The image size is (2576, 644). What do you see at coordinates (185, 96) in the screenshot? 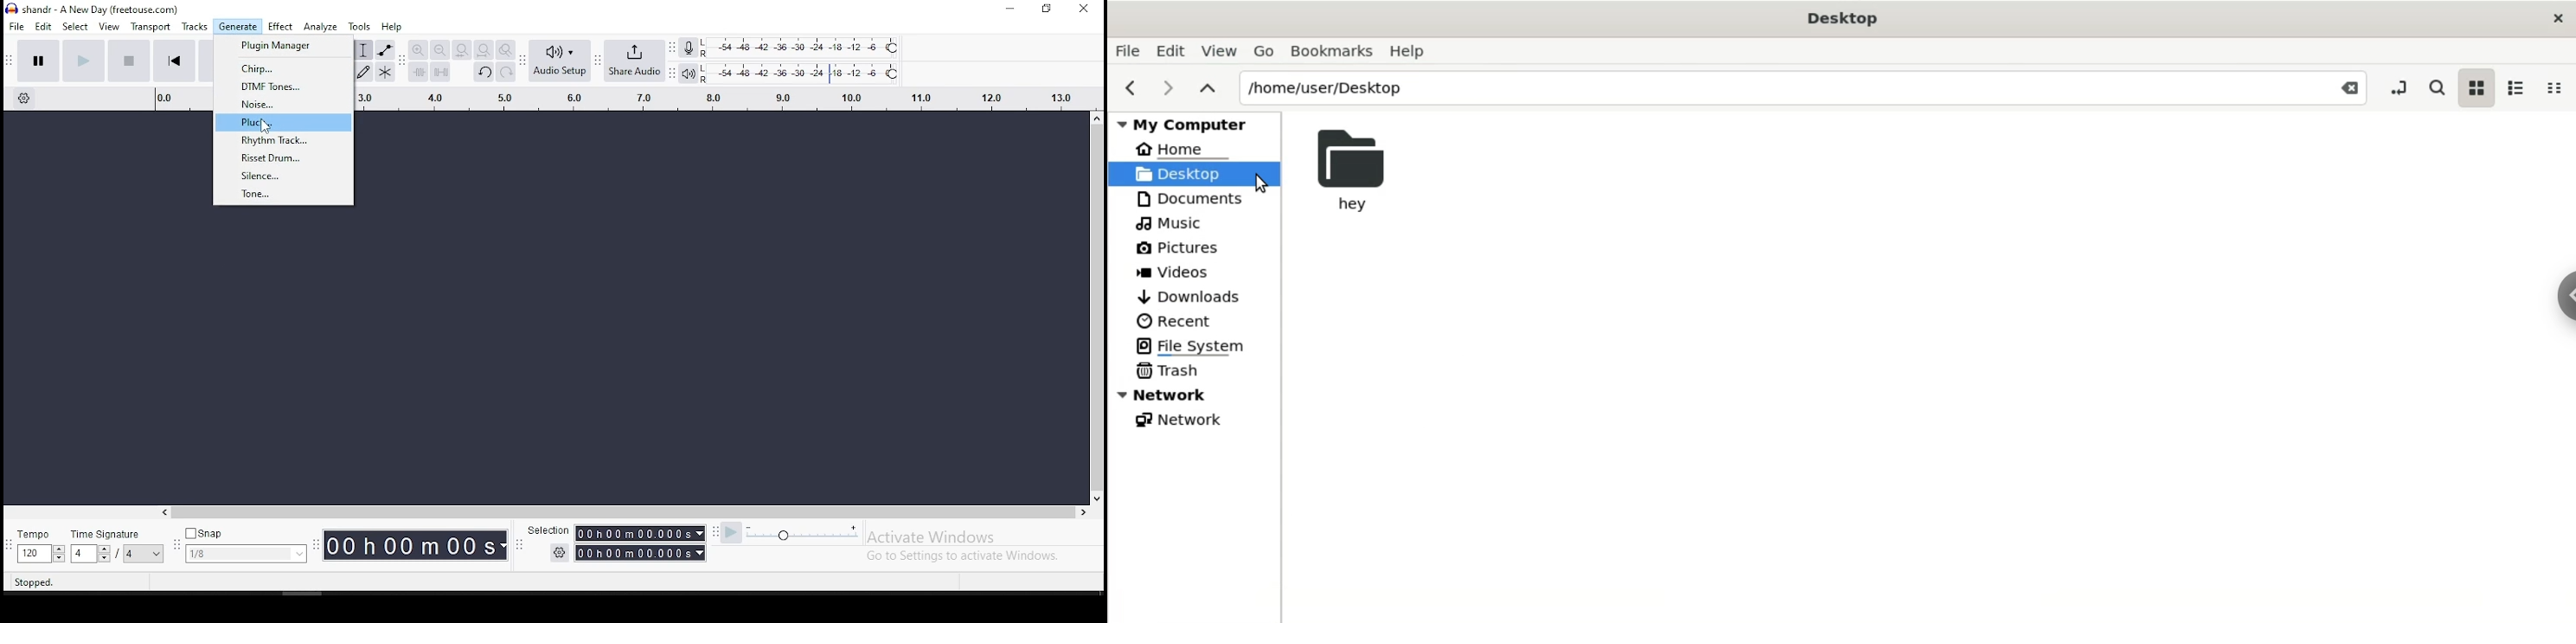
I see `timeline` at bounding box center [185, 96].